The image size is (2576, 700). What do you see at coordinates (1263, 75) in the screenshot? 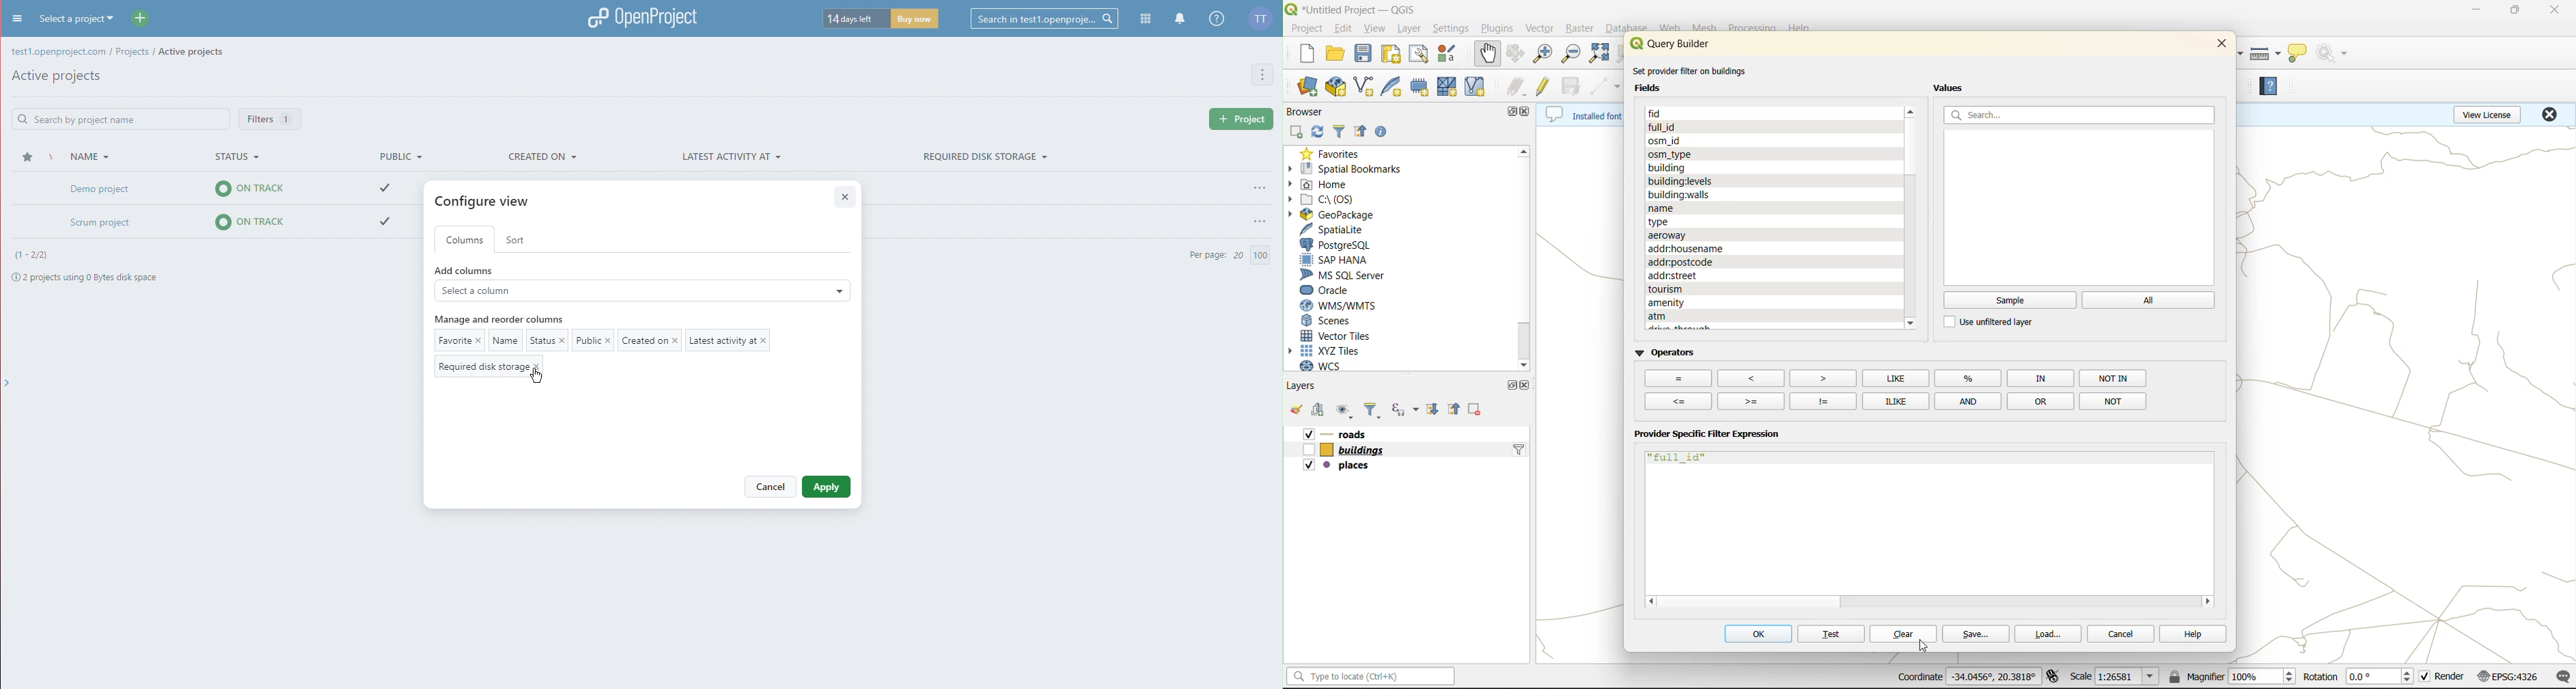
I see `More` at bounding box center [1263, 75].